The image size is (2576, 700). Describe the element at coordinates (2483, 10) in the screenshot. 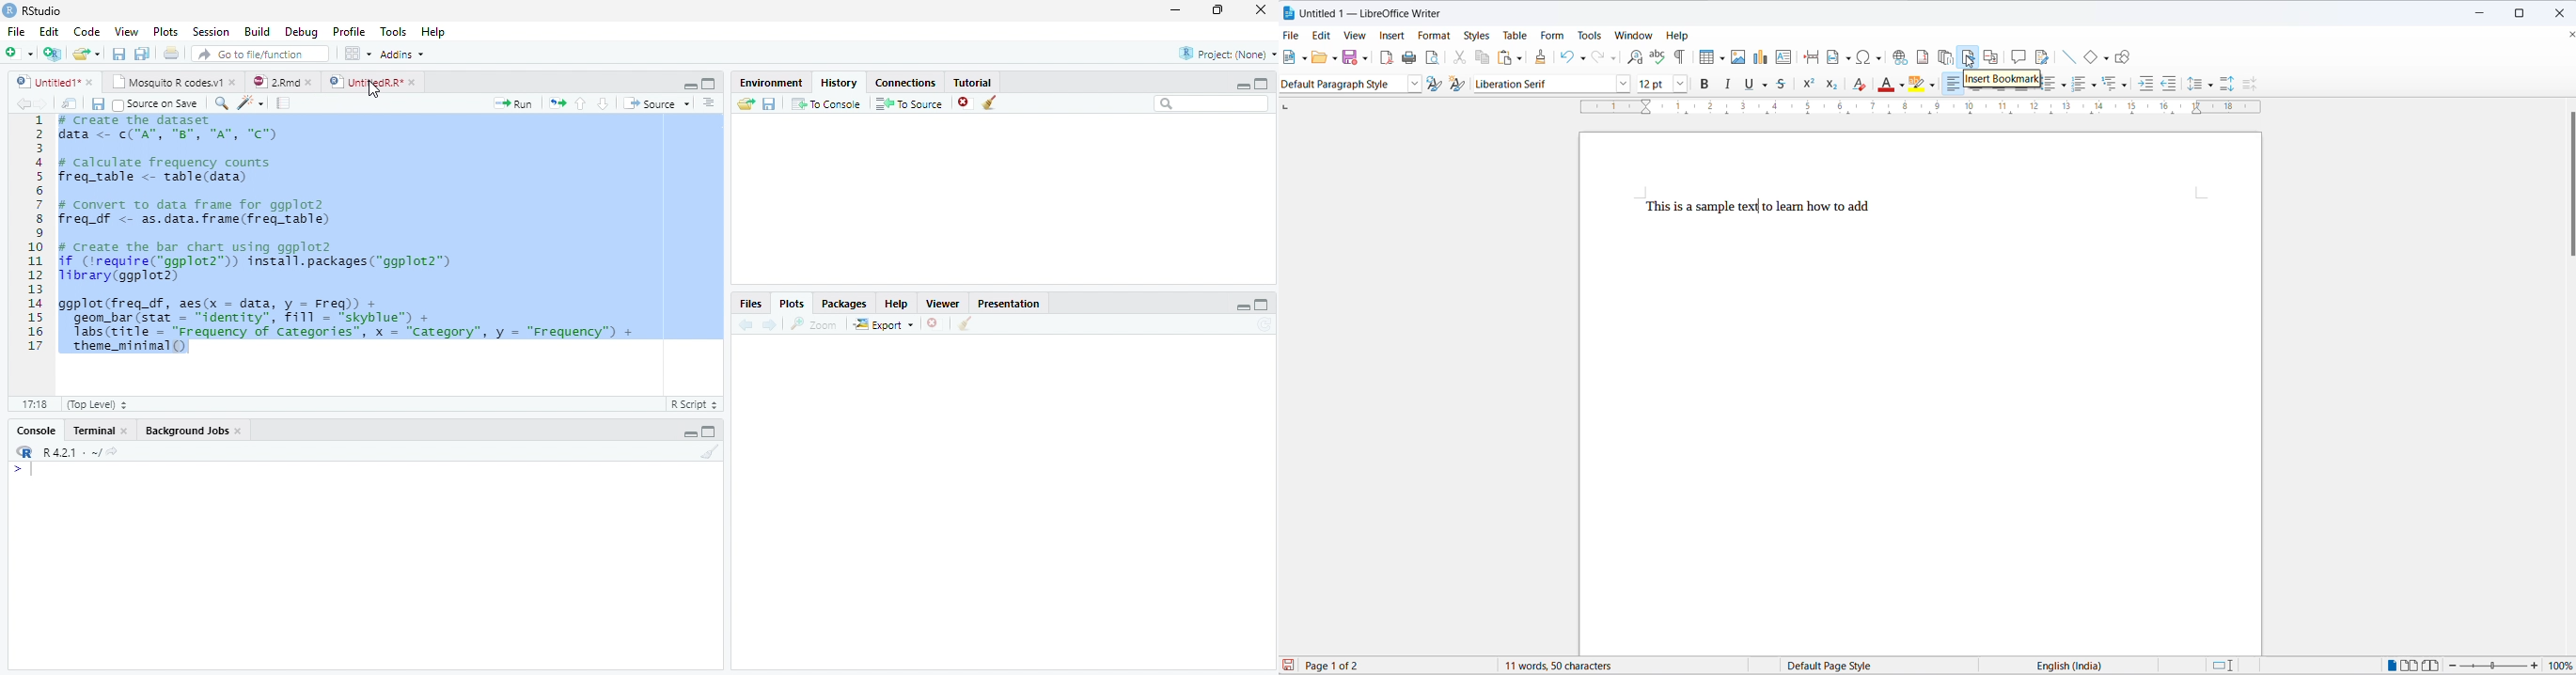

I see `minimze` at that location.